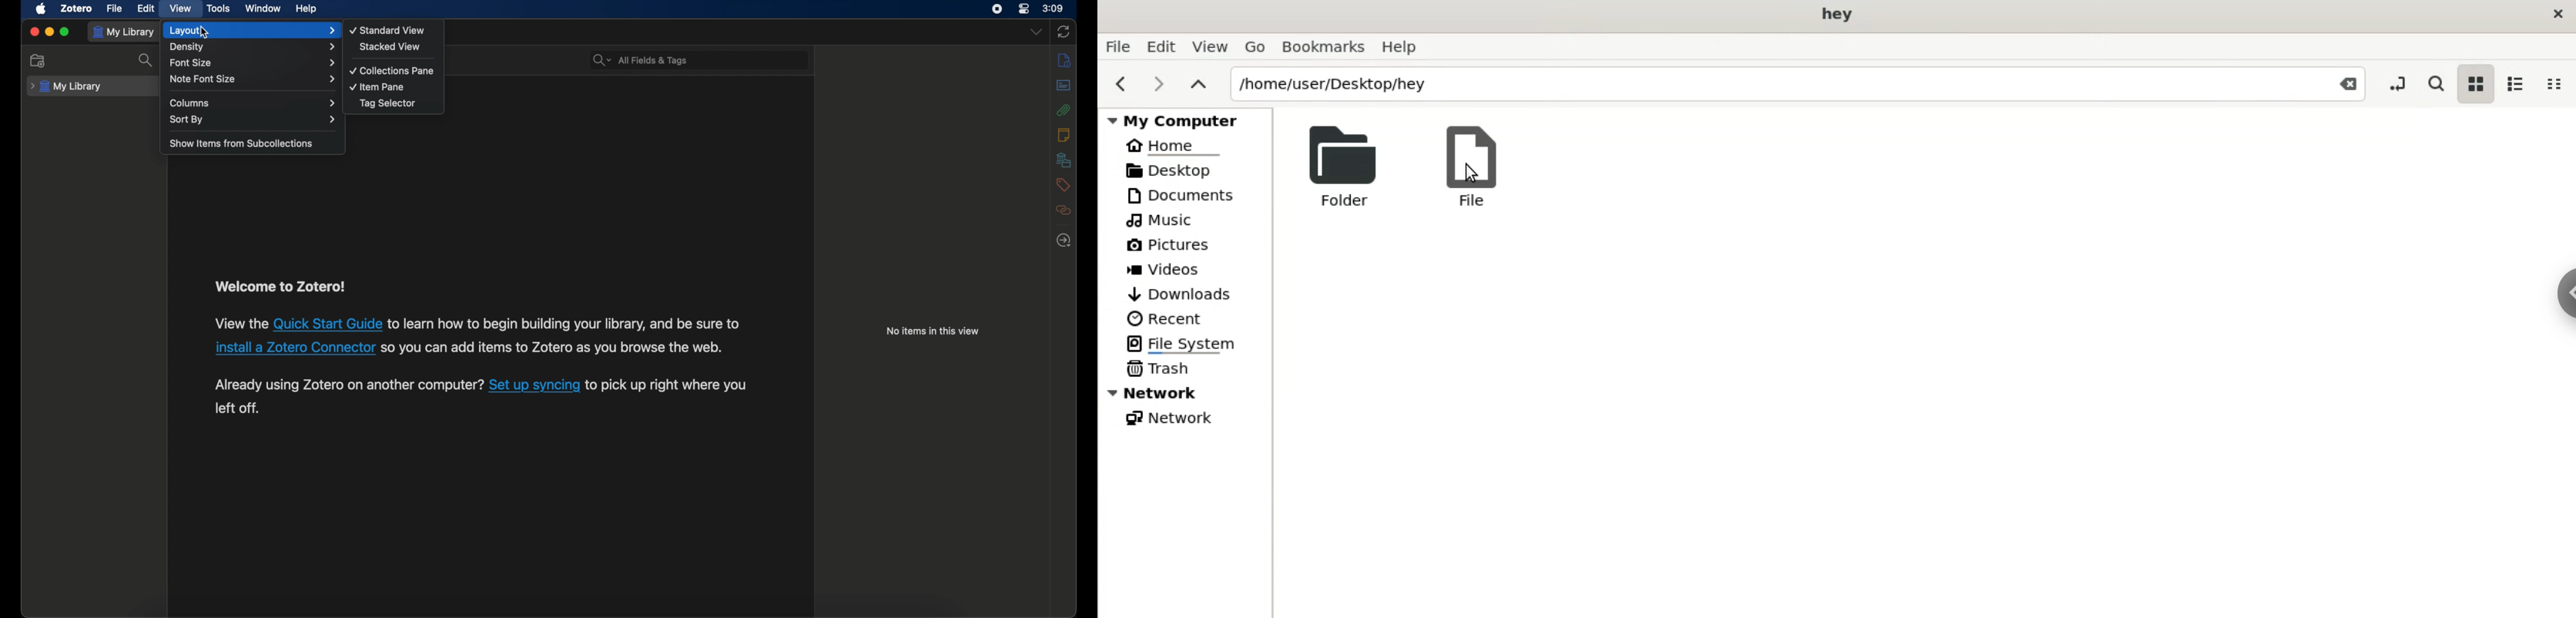 This screenshot has height=644, width=2576. I want to click on collections pane, so click(391, 71).